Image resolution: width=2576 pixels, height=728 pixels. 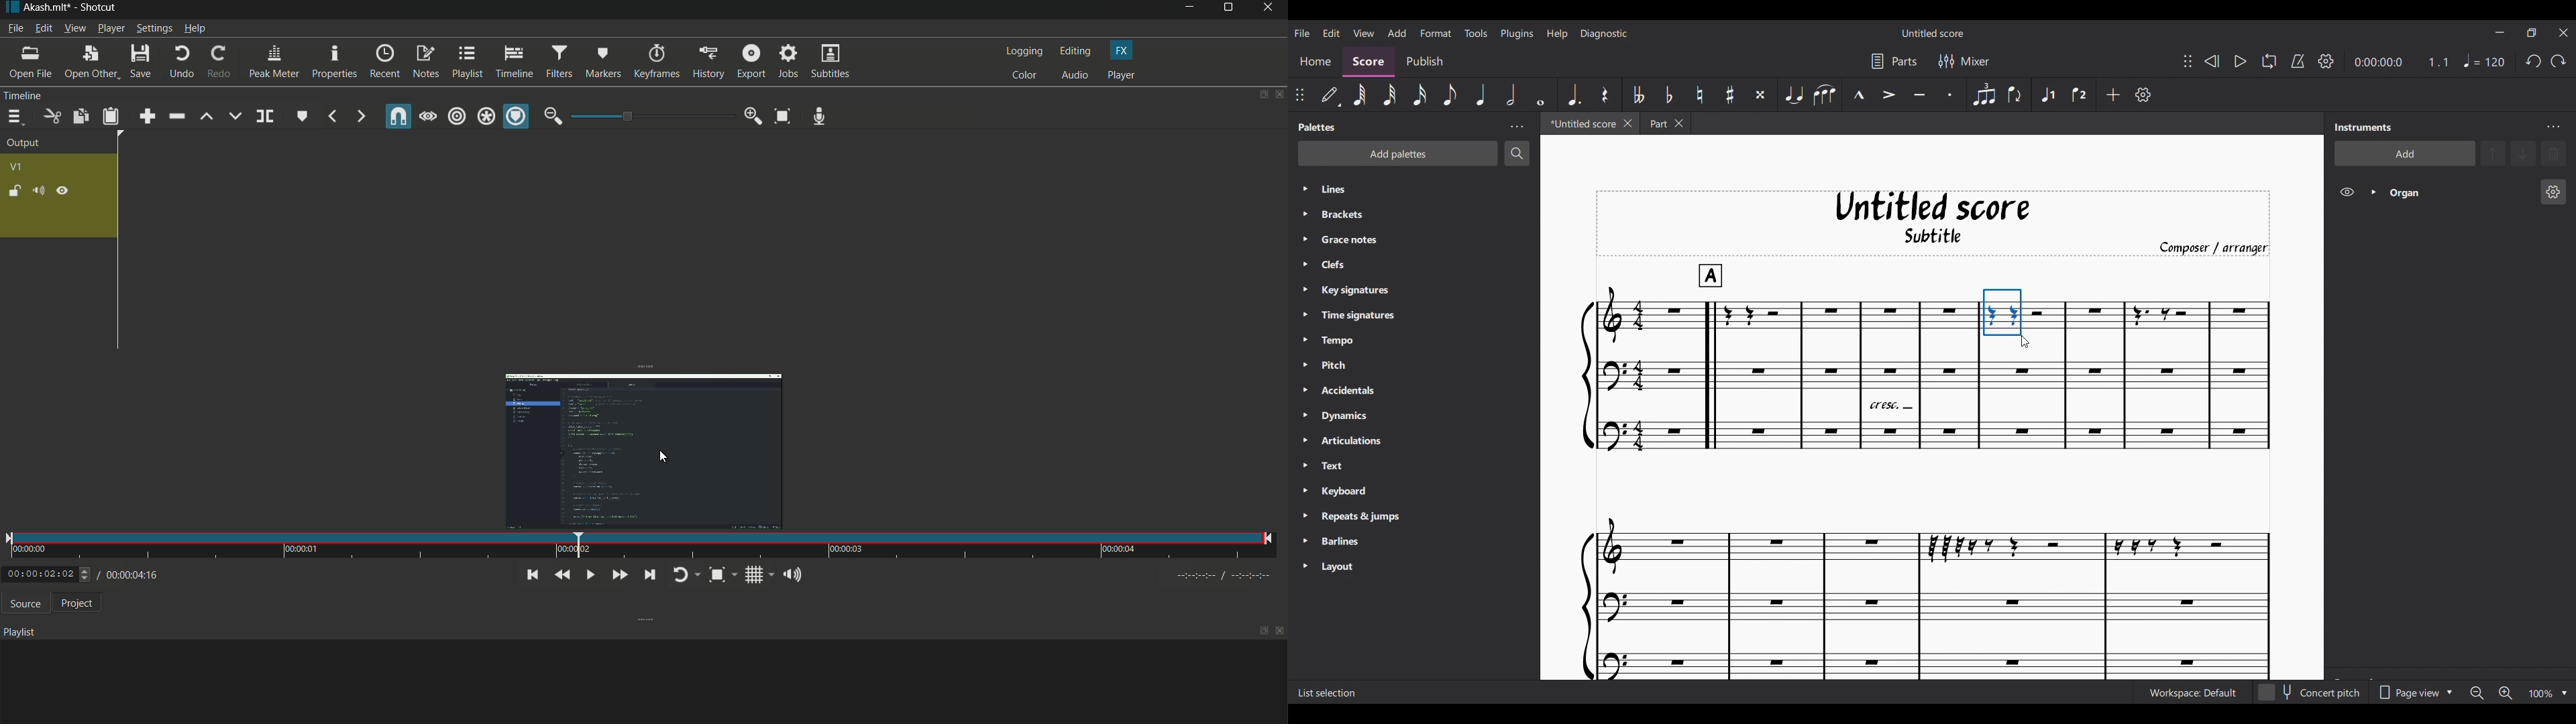 I want to click on 32nd note, so click(x=1390, y=96).